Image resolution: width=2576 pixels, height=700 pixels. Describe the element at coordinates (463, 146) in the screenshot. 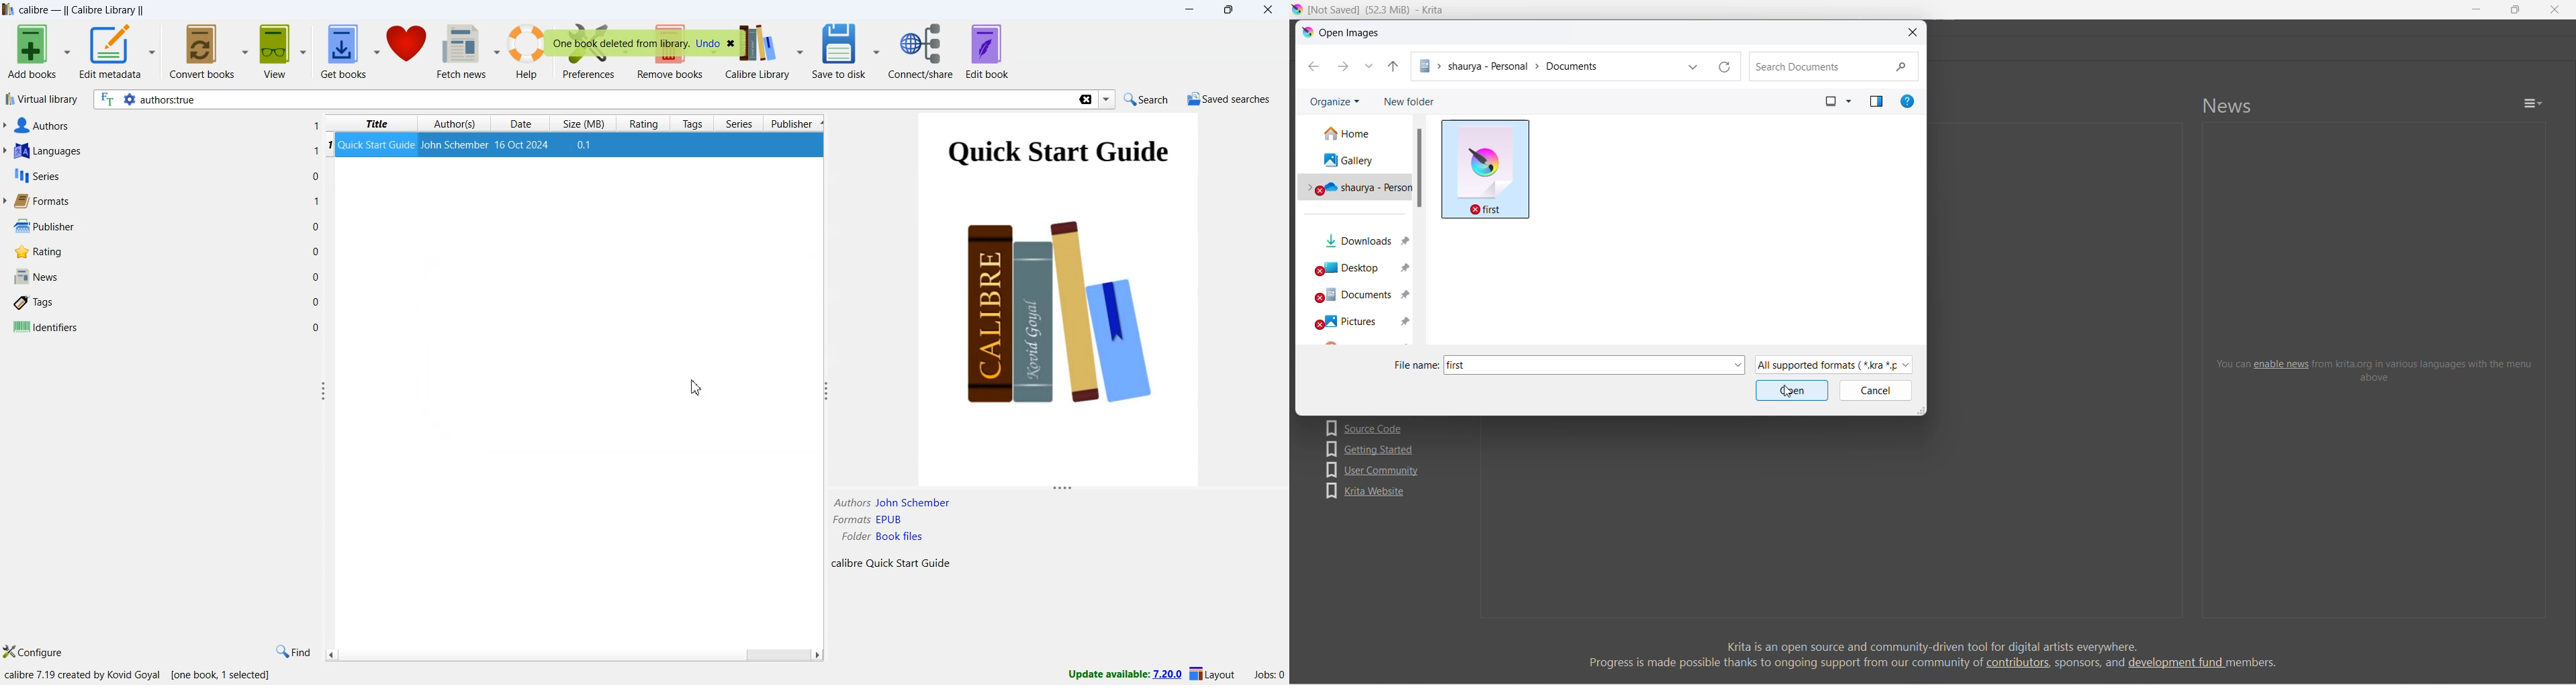

I see `1 Quick Start Guide John Schember 16 Oct 2024 0.1` at that location.